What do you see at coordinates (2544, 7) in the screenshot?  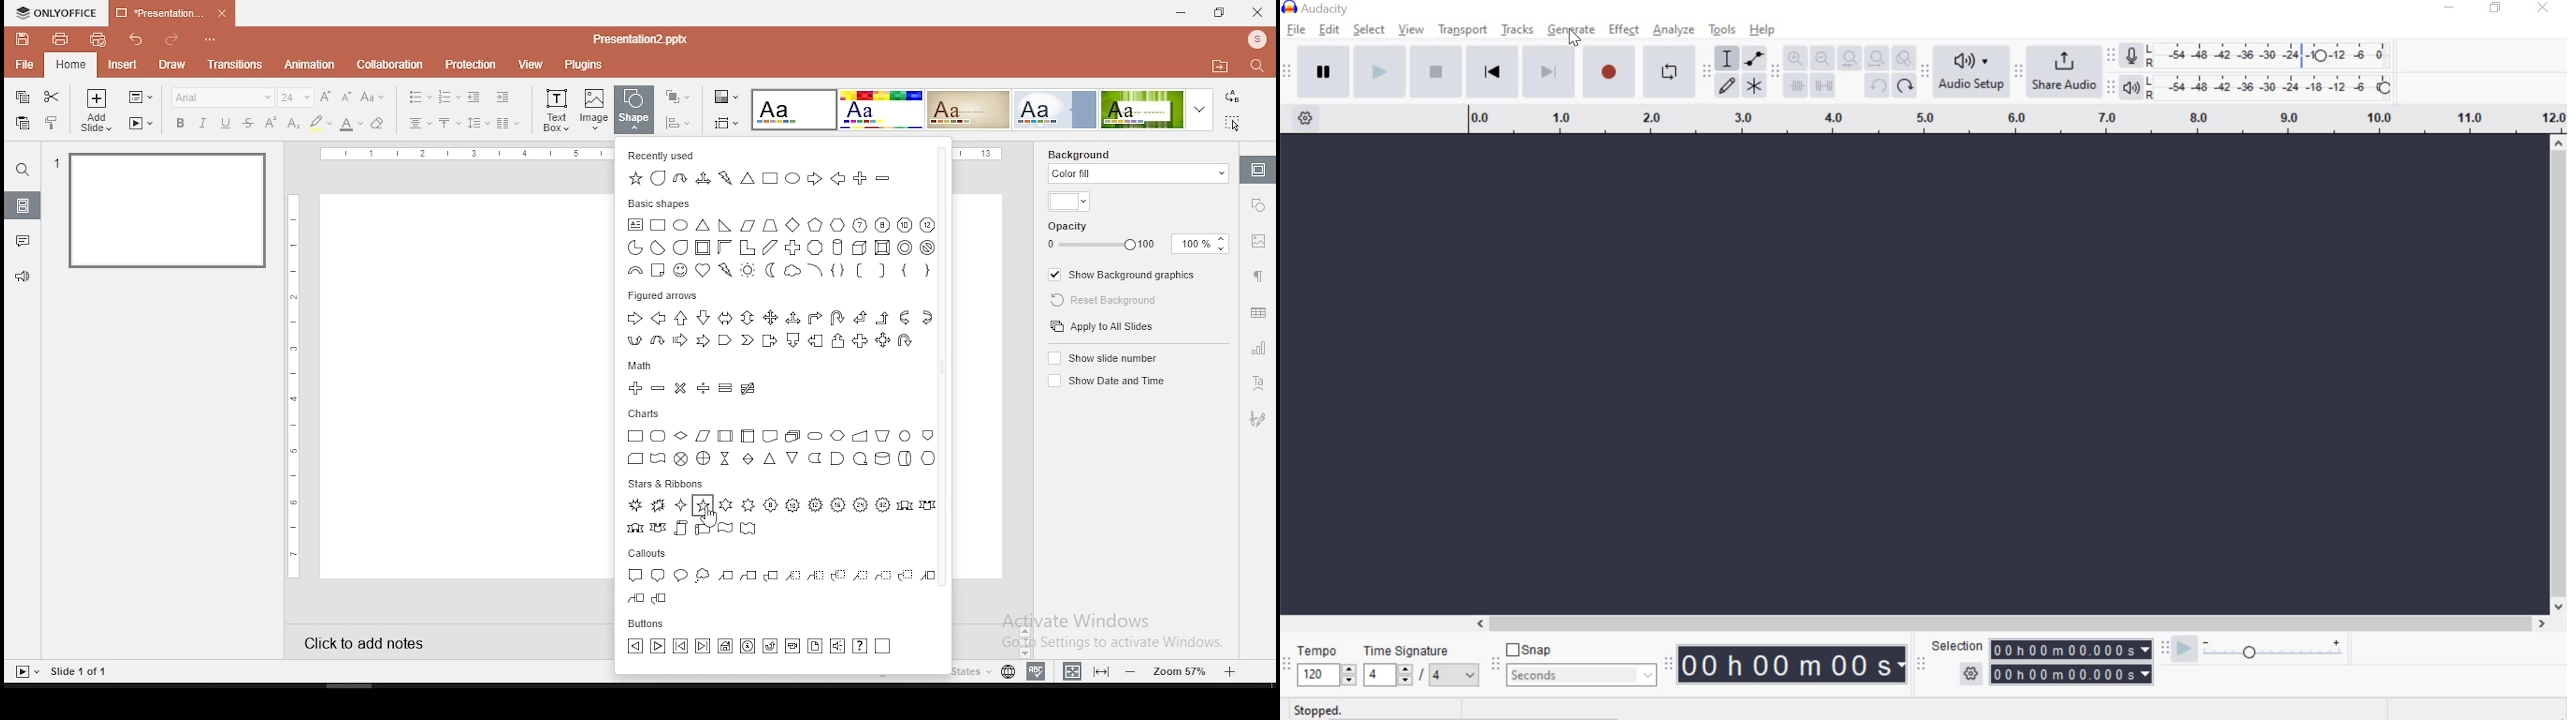 I see `close` at bounding box center [2544, 7].